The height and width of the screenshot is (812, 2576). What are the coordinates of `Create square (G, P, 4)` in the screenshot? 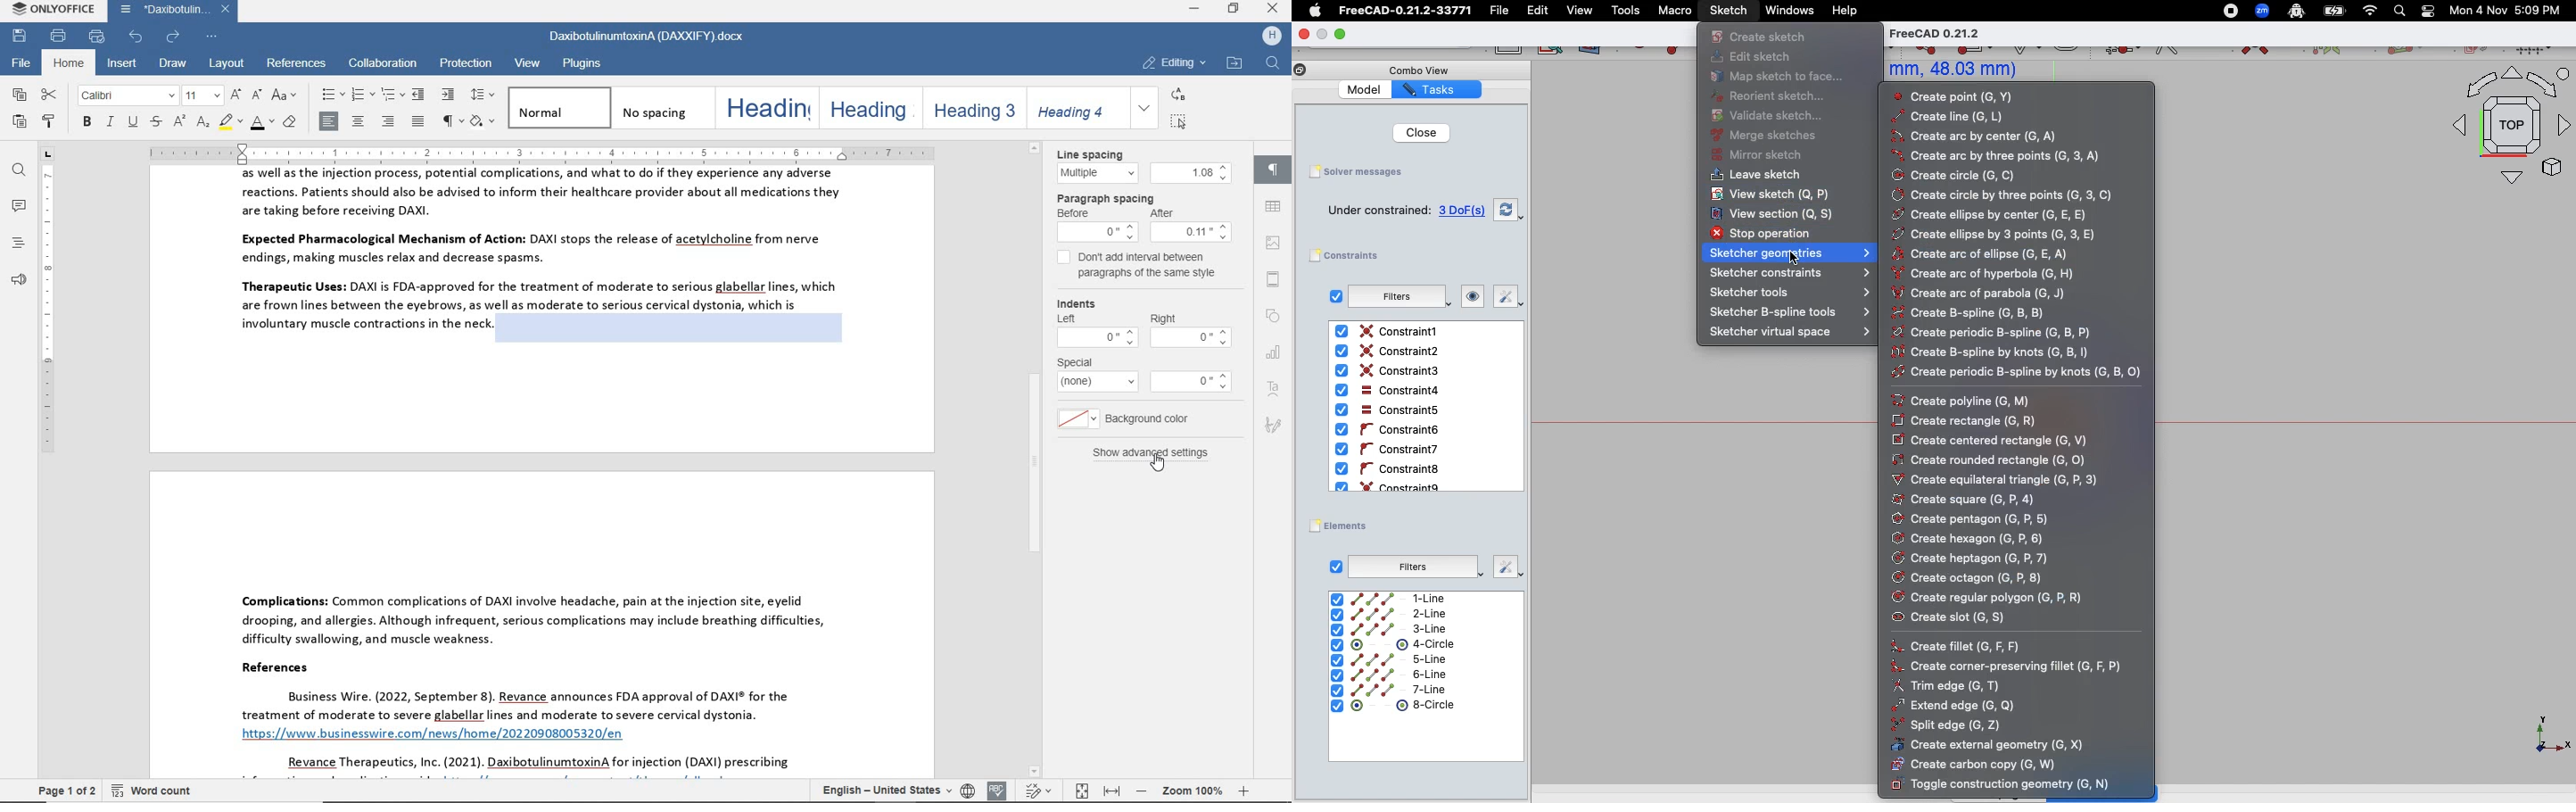 It's located at (1970, 499).